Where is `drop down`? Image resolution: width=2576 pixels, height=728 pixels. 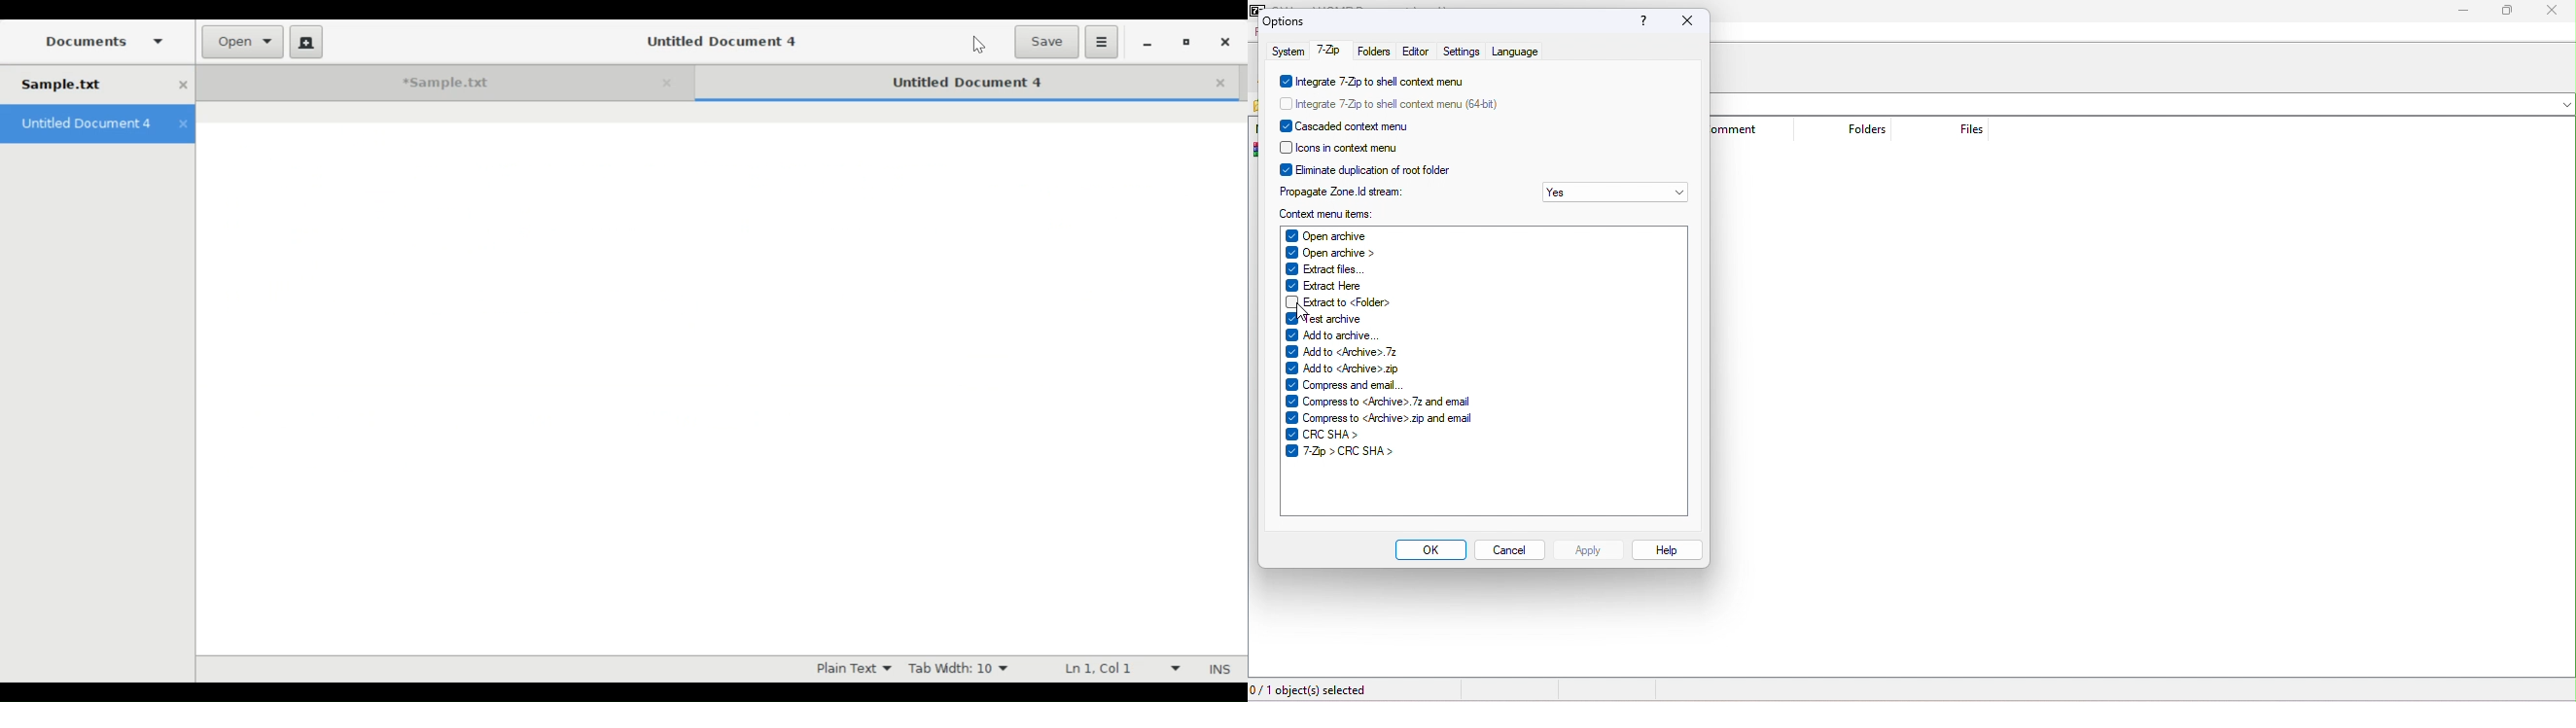
drop down is located at coordinates (2561, 104).